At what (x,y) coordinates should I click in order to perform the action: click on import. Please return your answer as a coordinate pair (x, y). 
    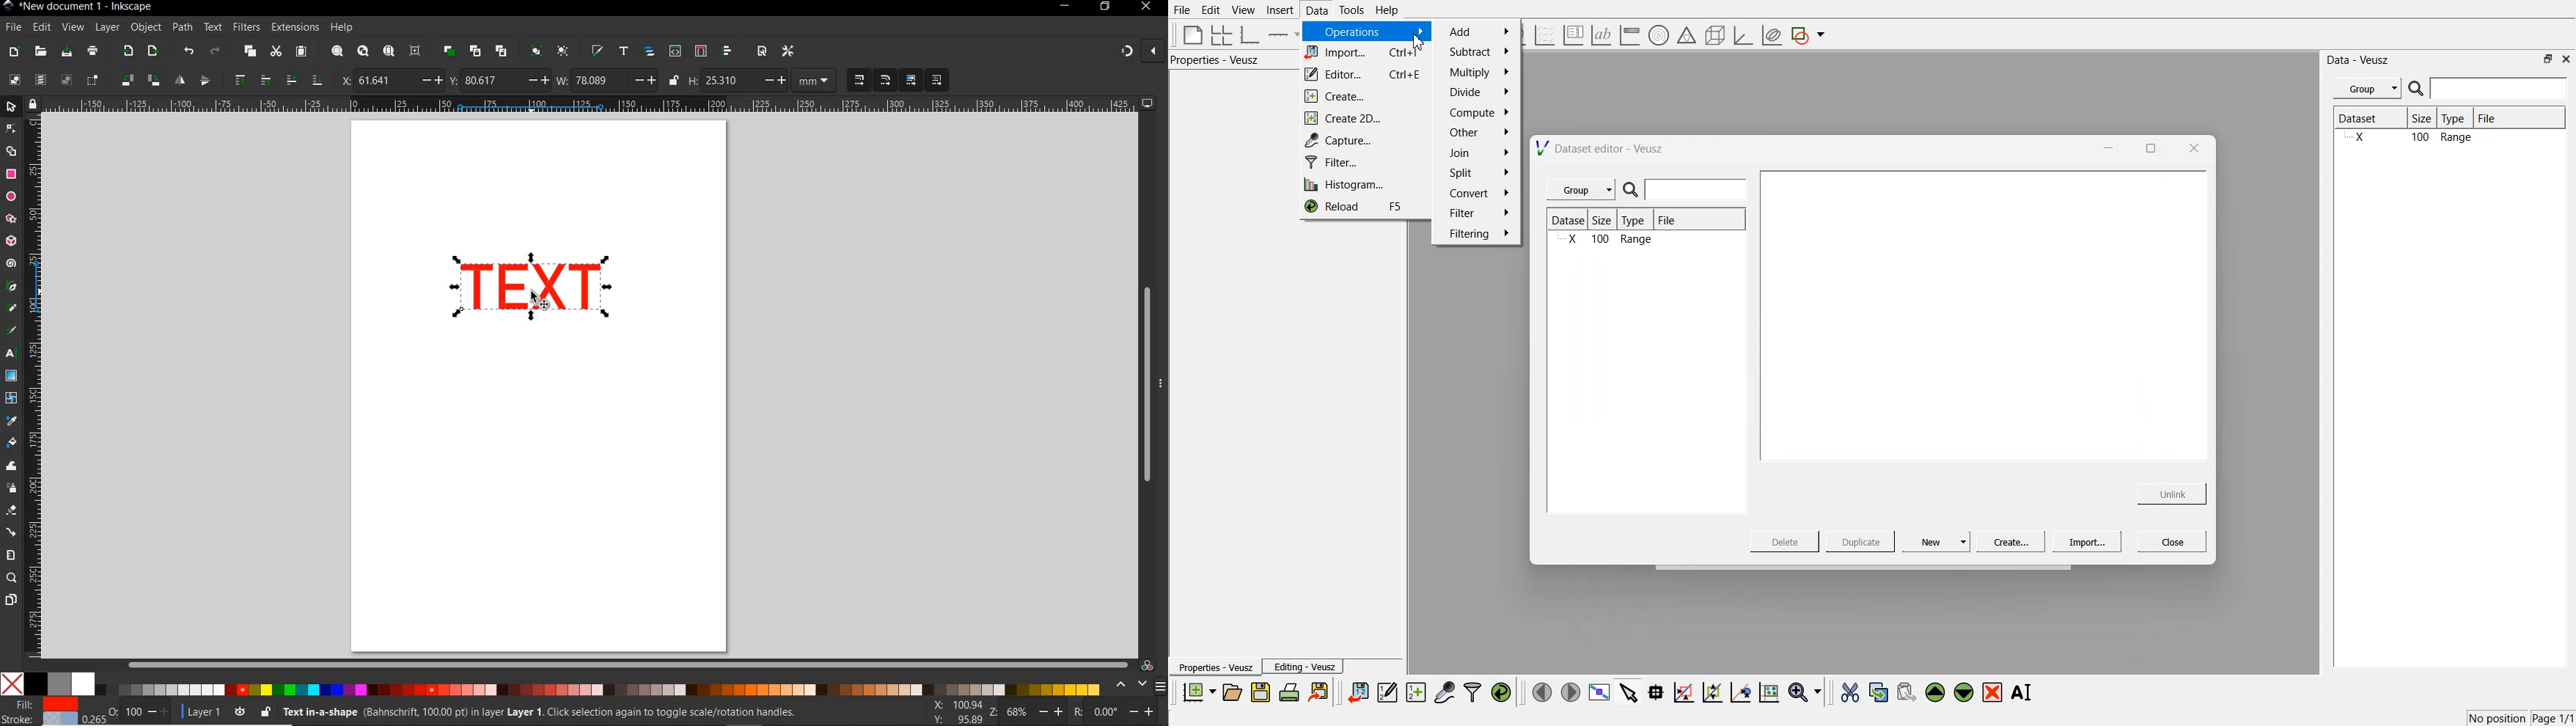
    Looking at the image, I should click on (127, 52).